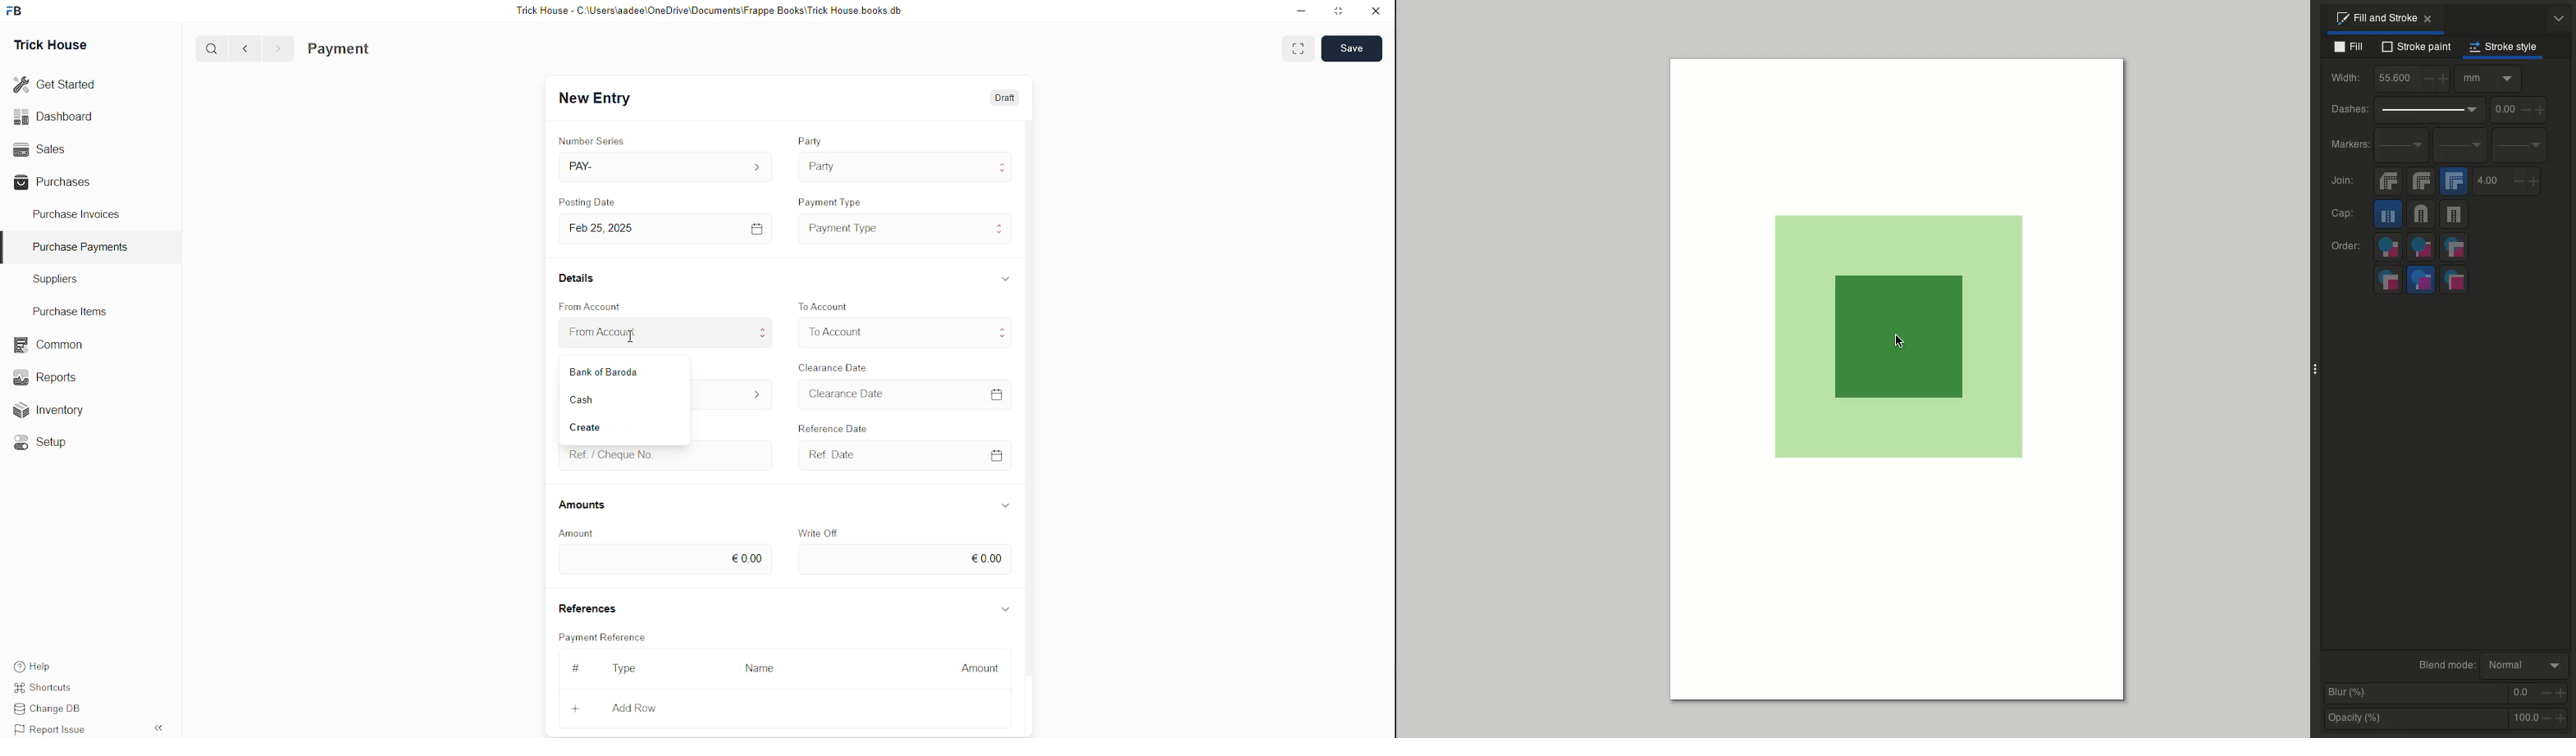  Describe the element at coordinates (765, 668) in the screenshot. I see `Name` at that location.